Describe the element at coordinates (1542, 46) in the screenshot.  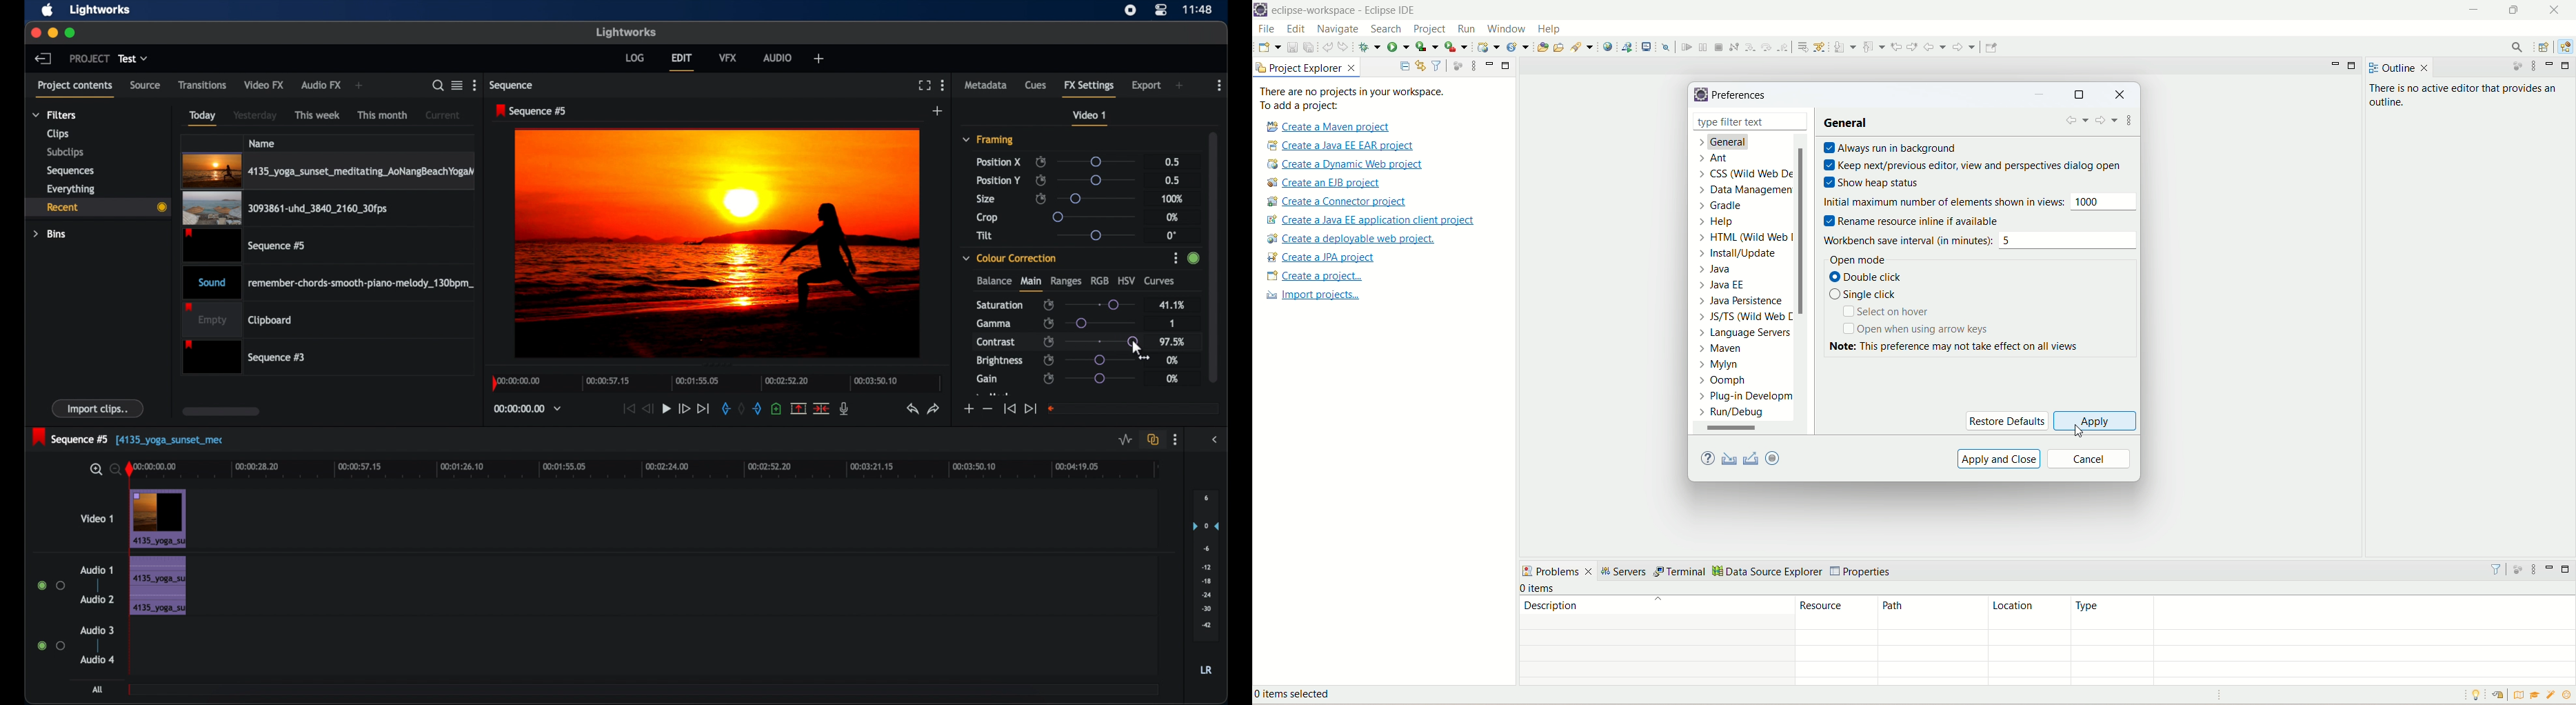
I see `open type` at that location.